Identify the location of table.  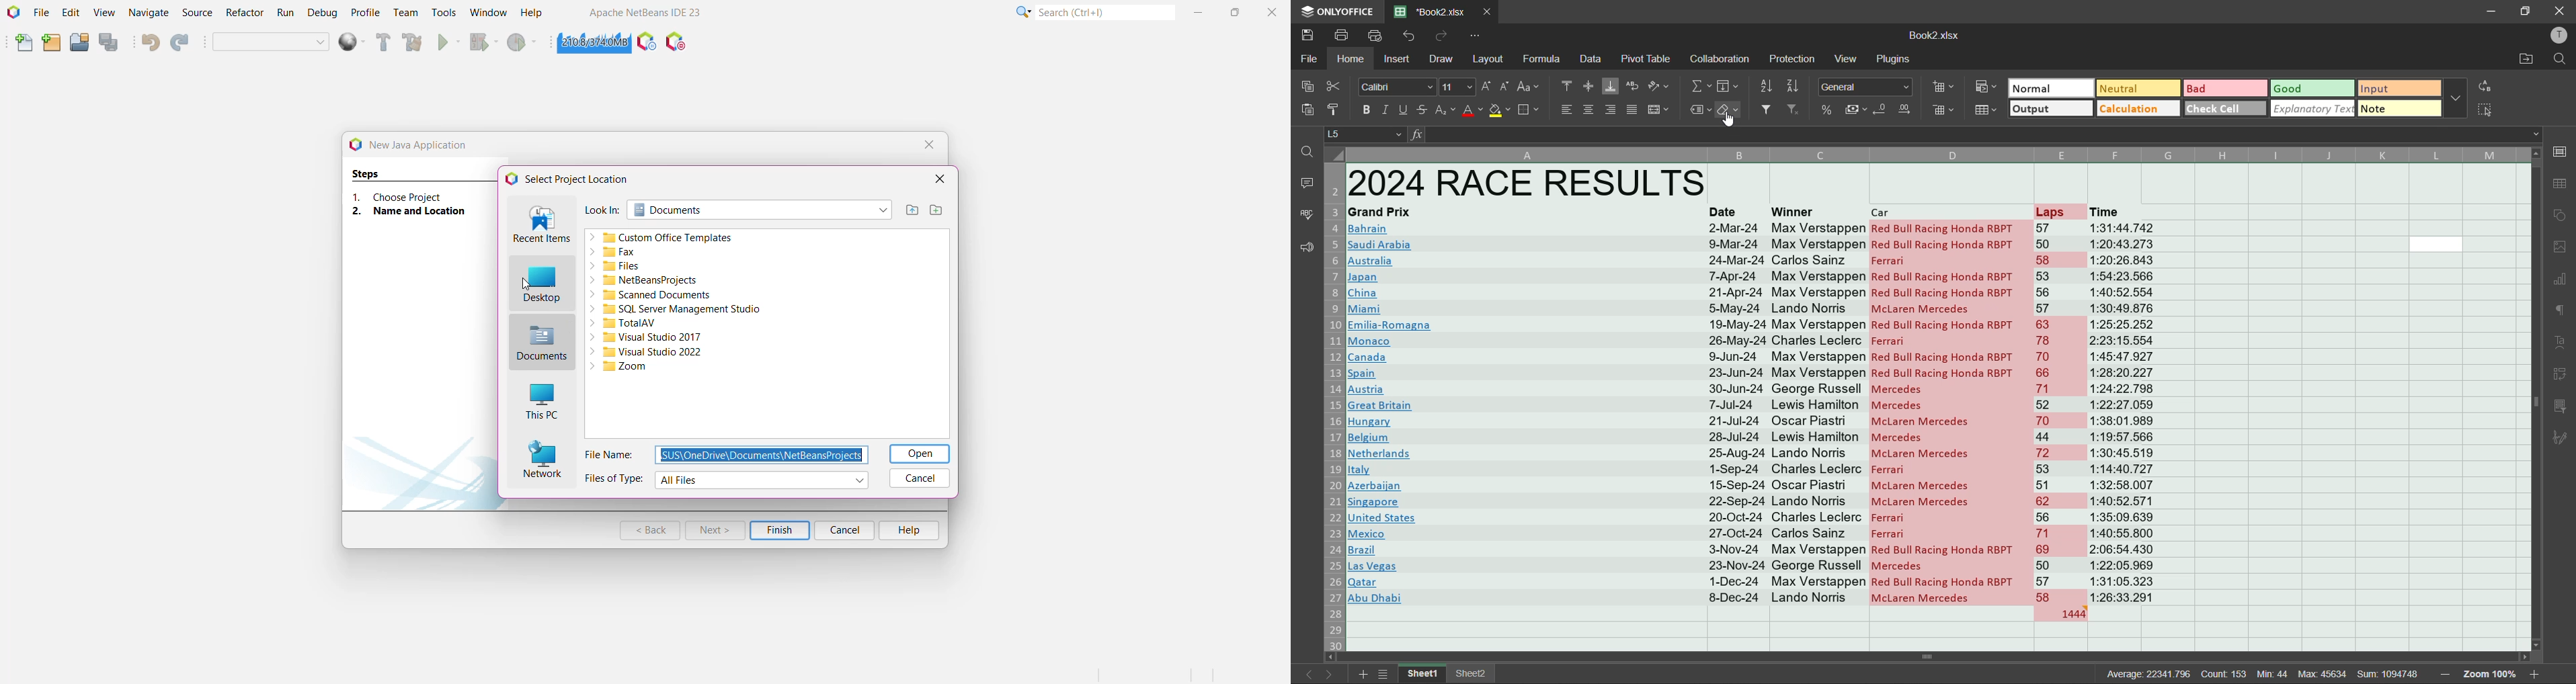
(2560, 184).